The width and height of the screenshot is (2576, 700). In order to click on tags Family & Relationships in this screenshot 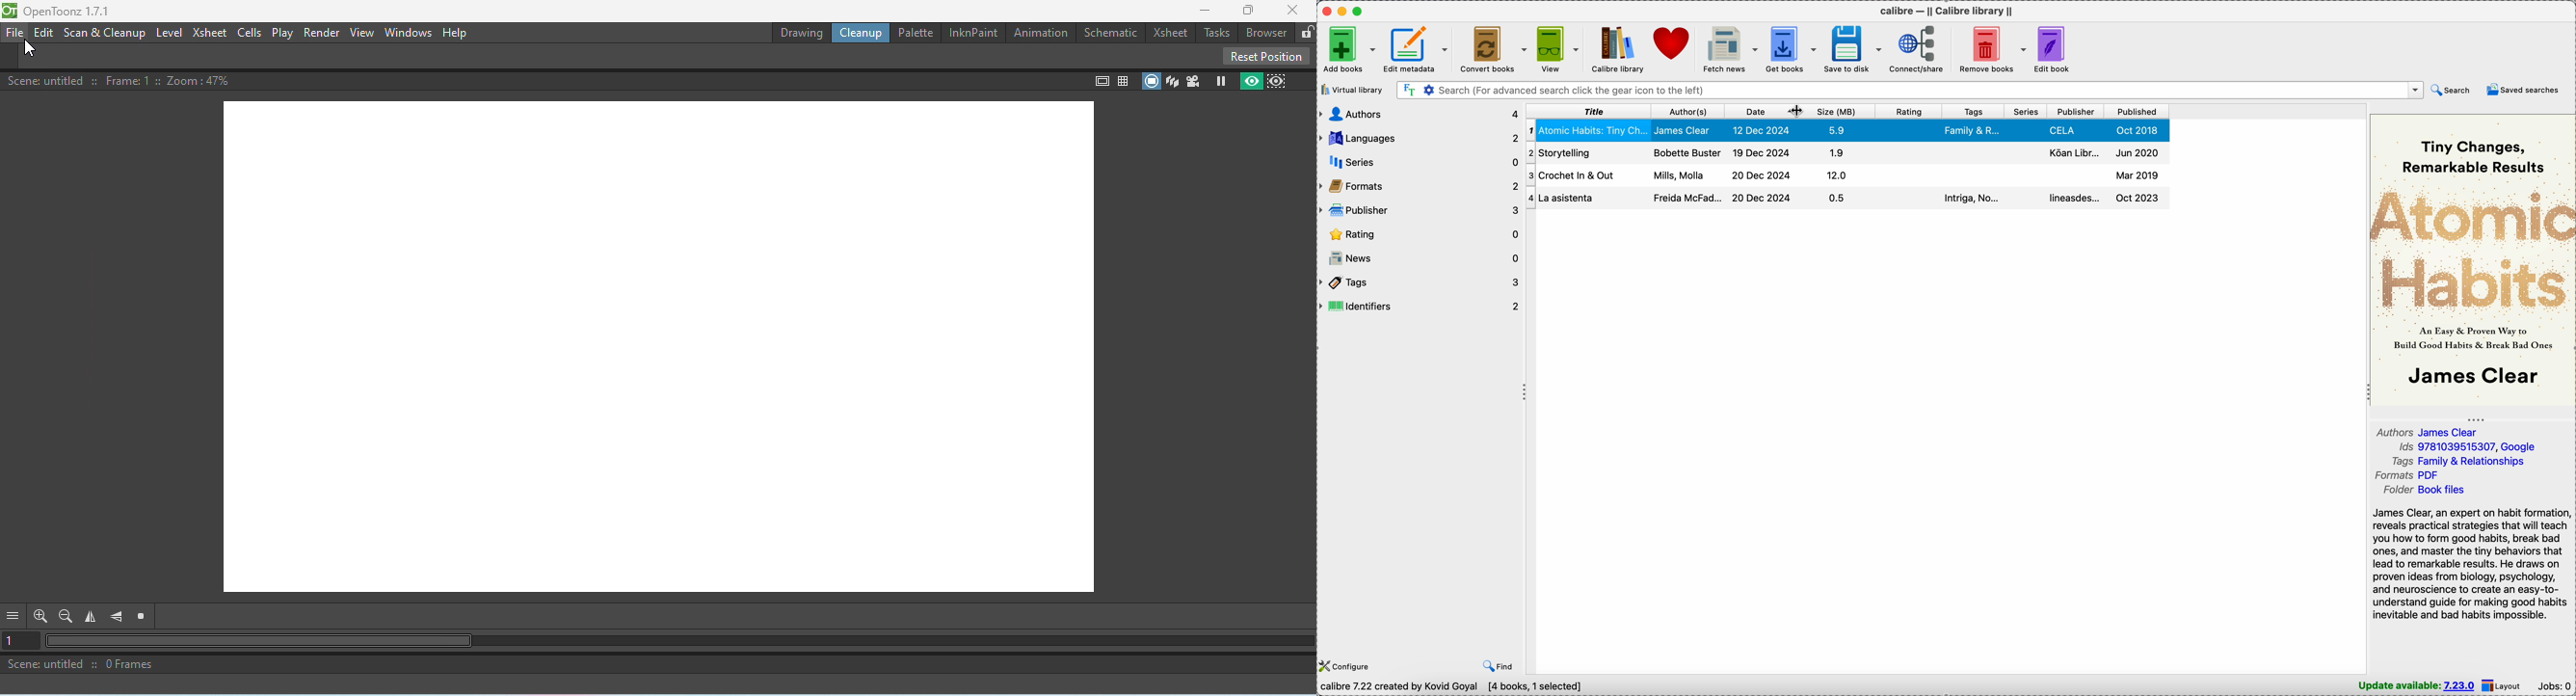, I will do `click(2459, 461)`.